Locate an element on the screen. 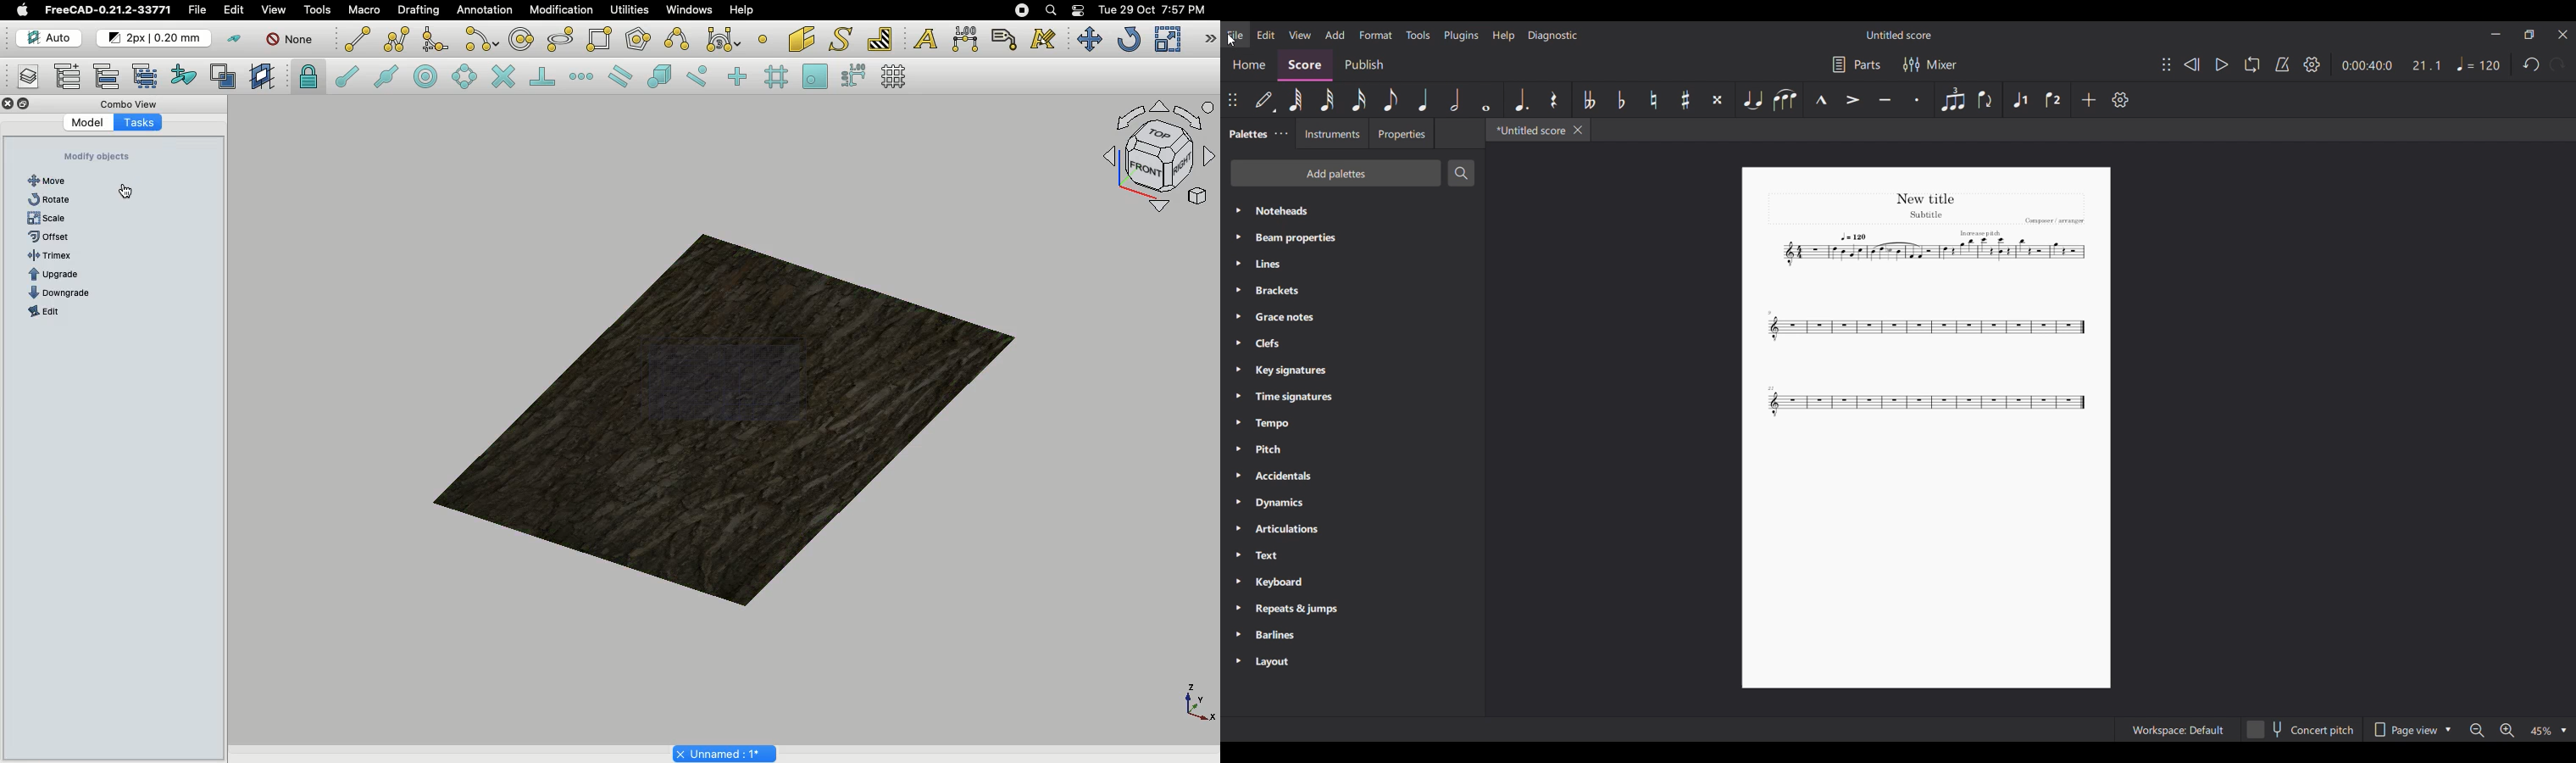 This screenshot has height=784, width=2576. Refresh is located at coordinates (1129, 41).